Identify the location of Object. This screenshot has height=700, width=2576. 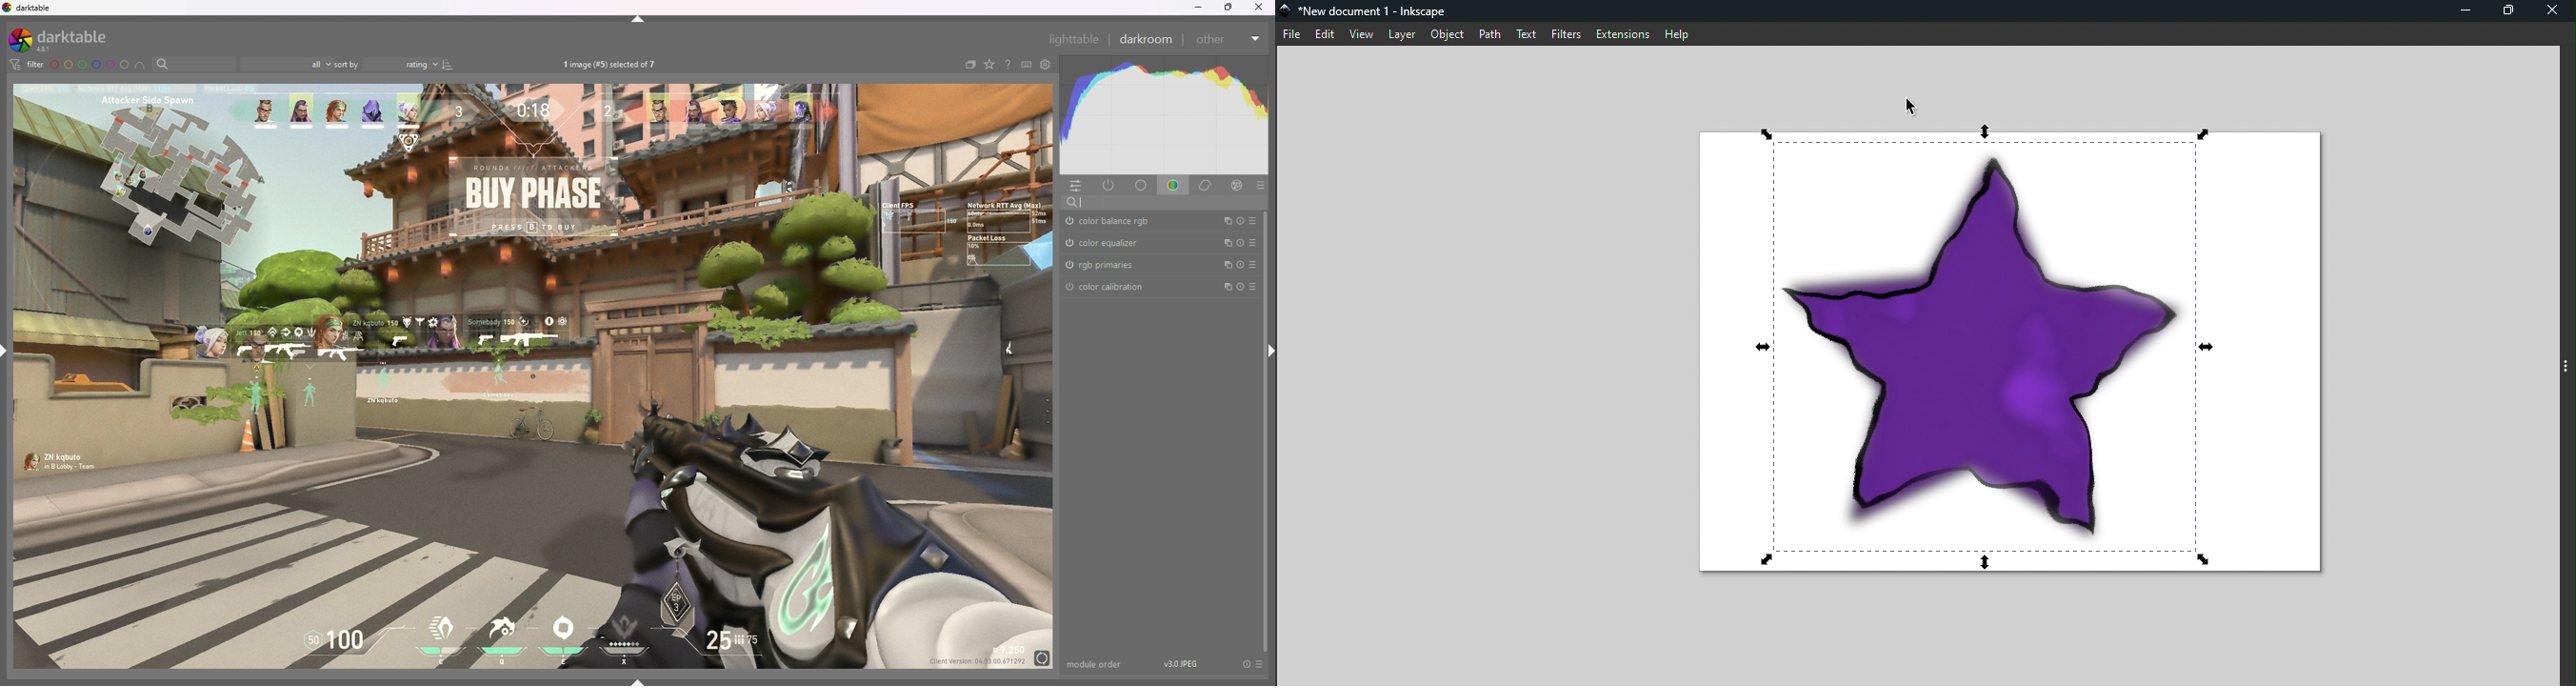
(1449, 34).